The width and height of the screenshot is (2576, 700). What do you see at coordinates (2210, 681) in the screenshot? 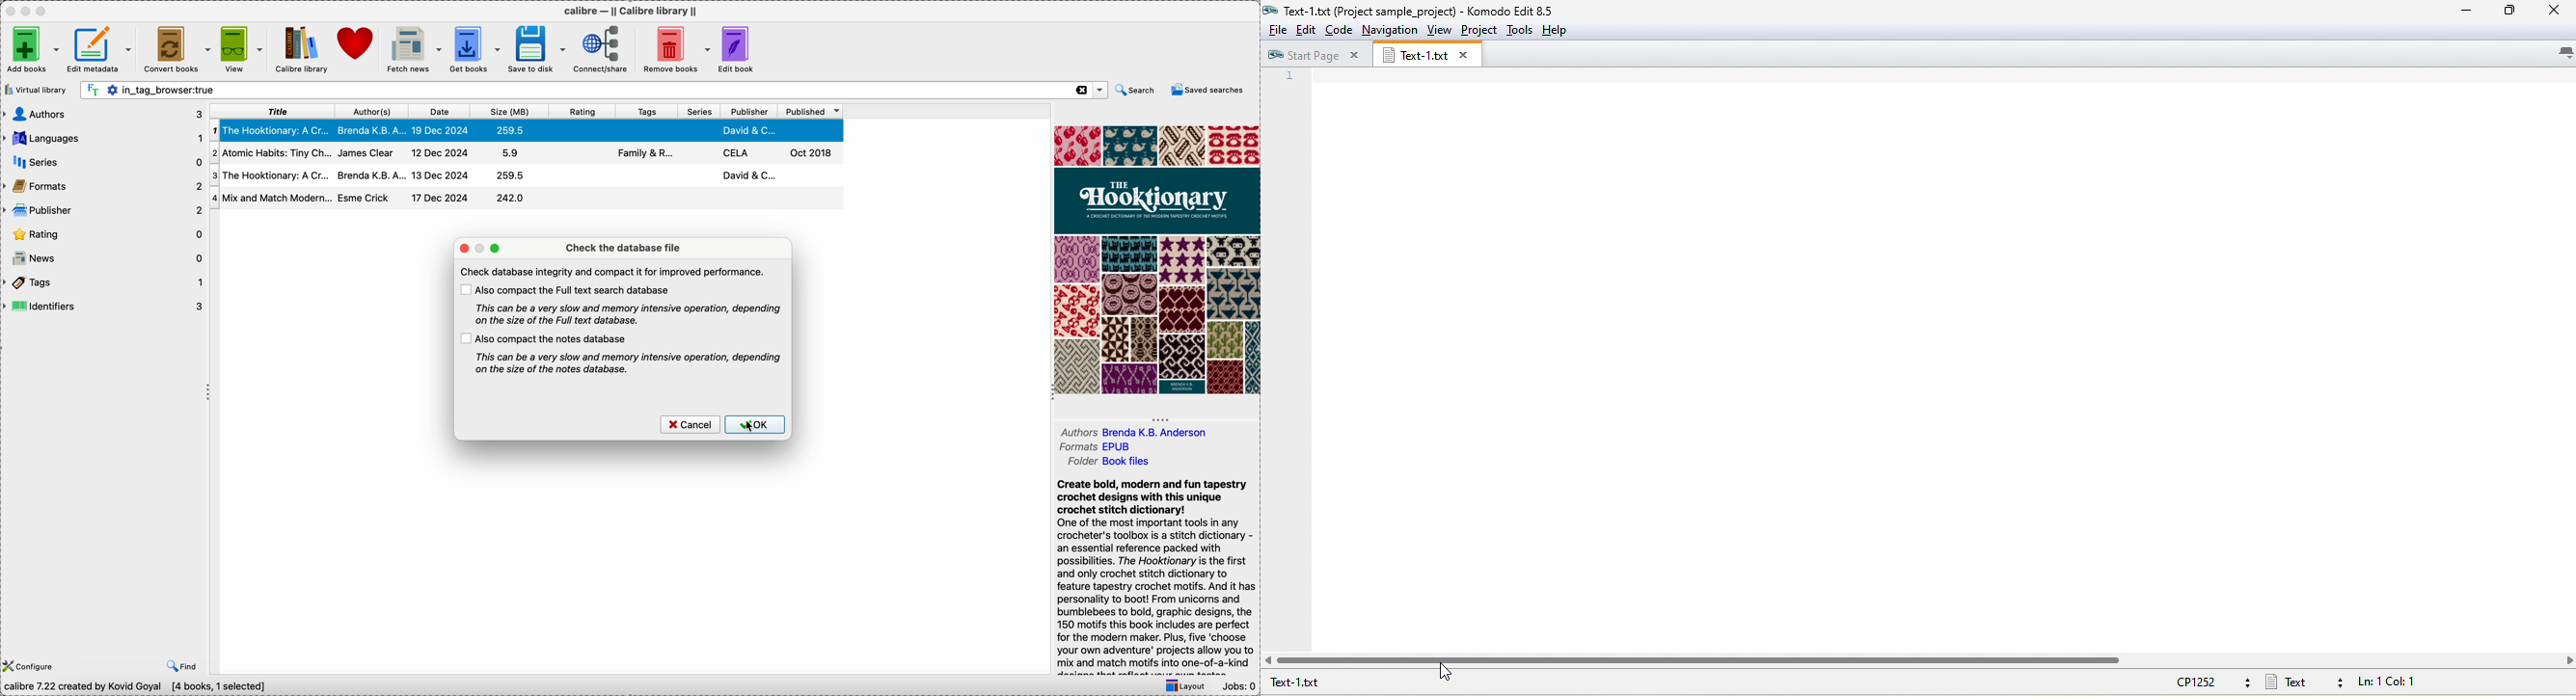
I see `CP1252` at bounding box center [2210, 681].